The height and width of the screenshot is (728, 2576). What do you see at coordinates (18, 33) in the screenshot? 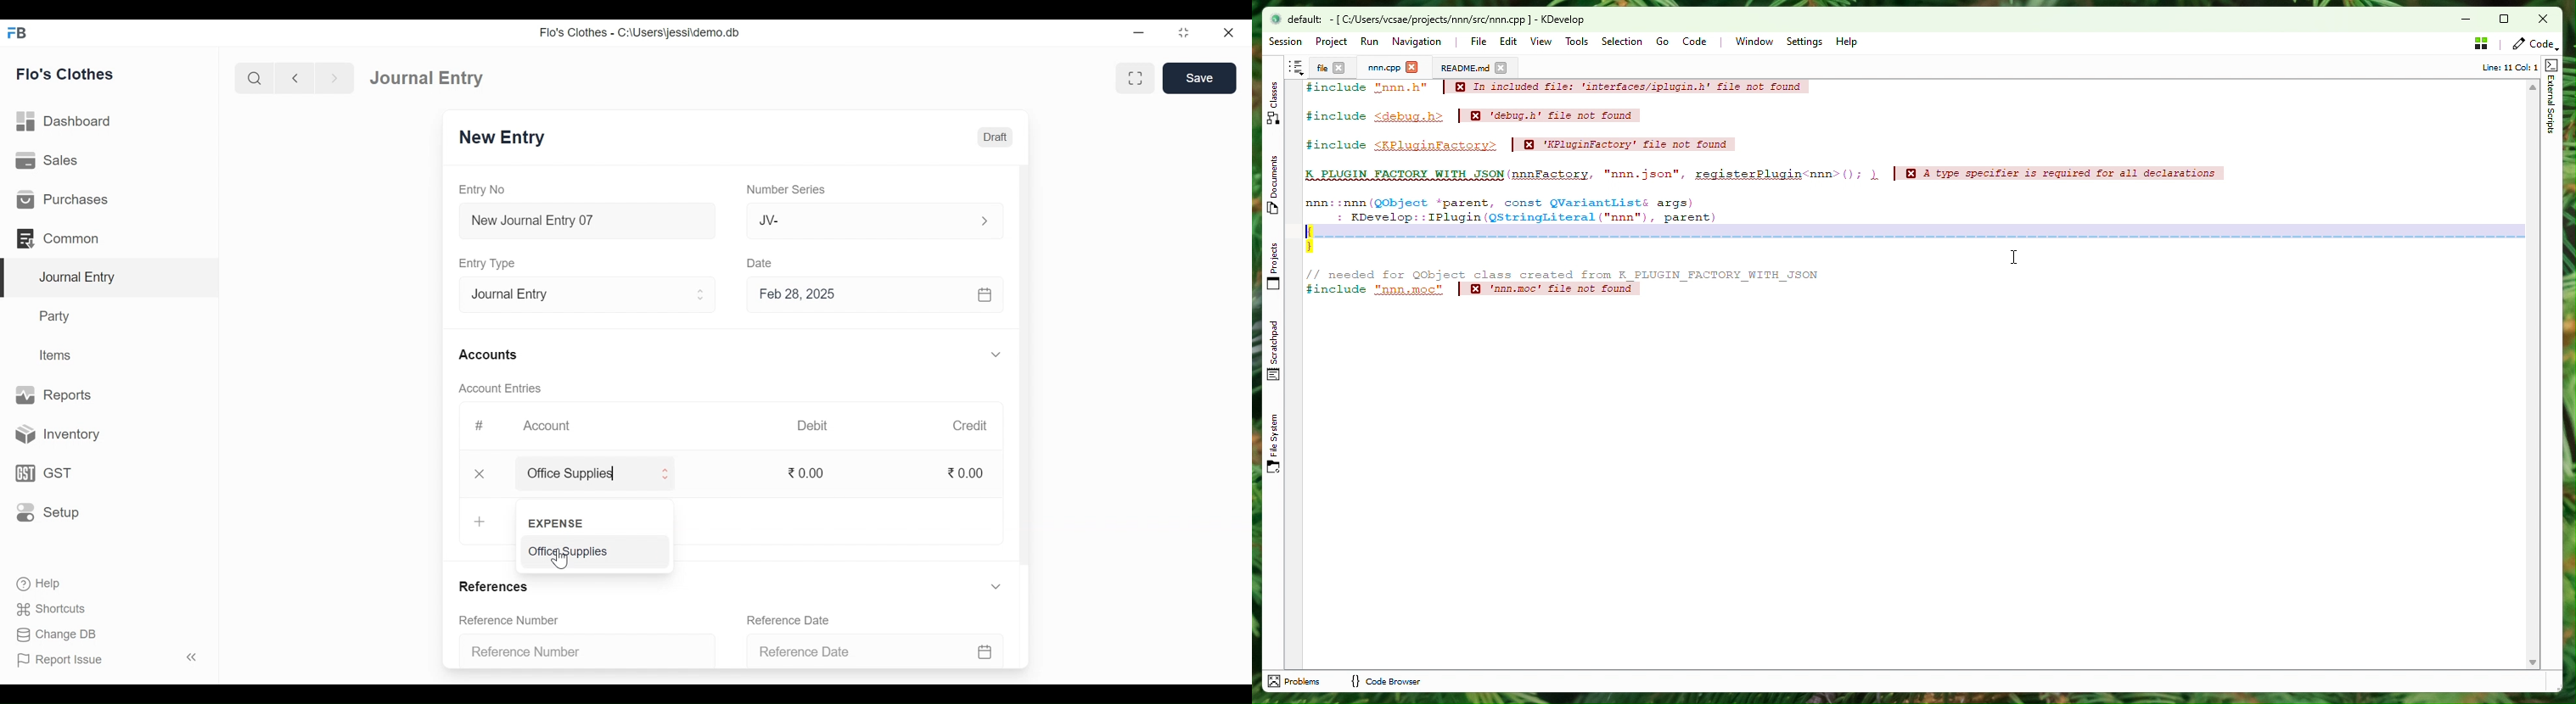
I see `Frappe Books Desktop Icon` at bounding box center [18, 33].